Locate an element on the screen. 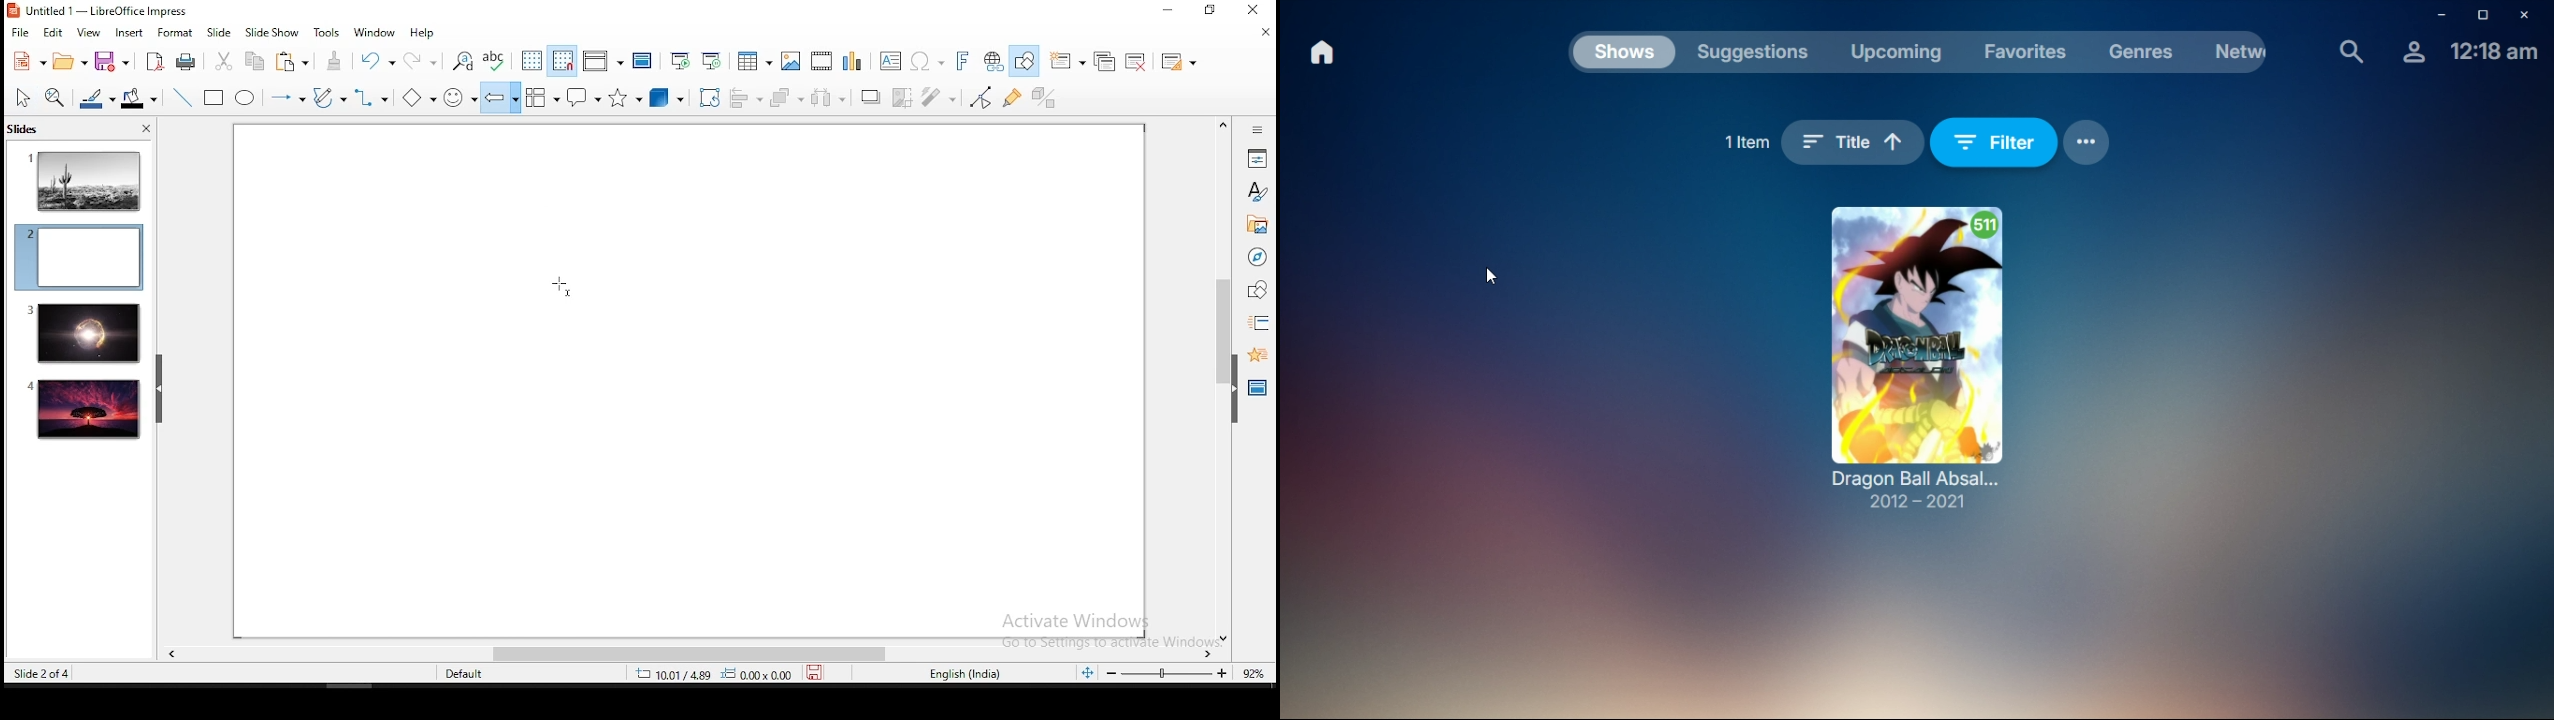 This screenshot has height=728, width=2576. align objects is located at coordinates (751, 99).